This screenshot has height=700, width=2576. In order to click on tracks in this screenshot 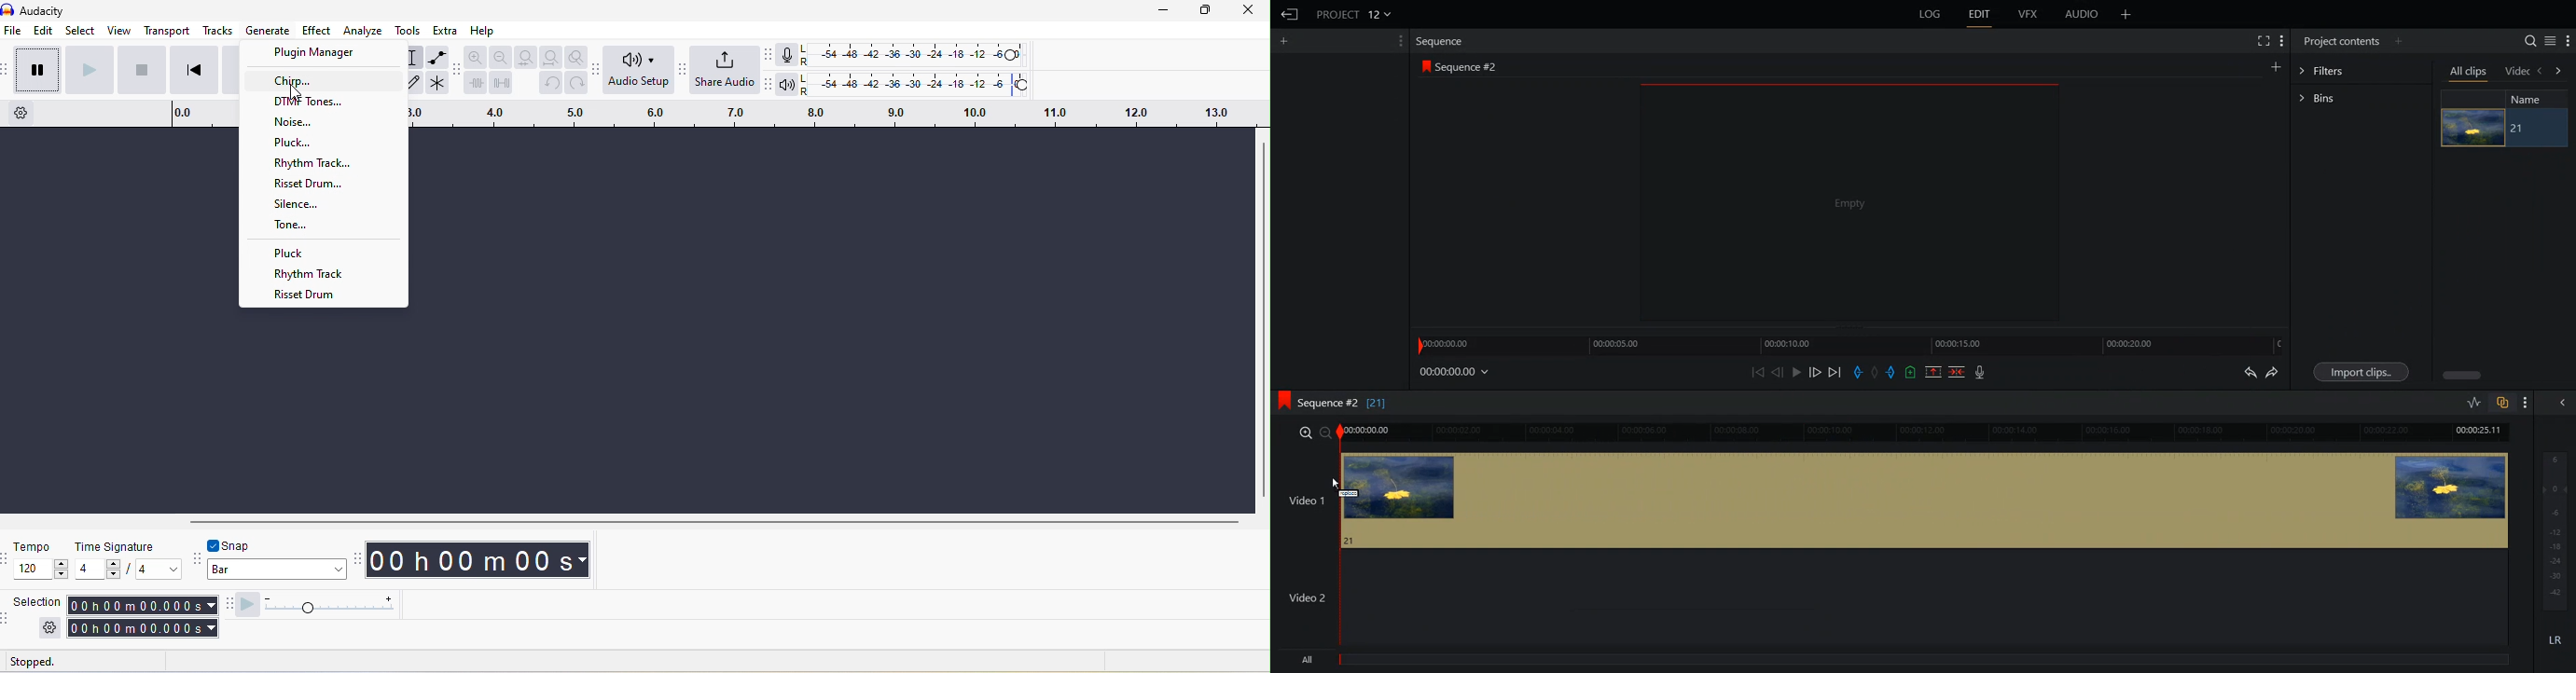, I will do `click(217, 31)`.